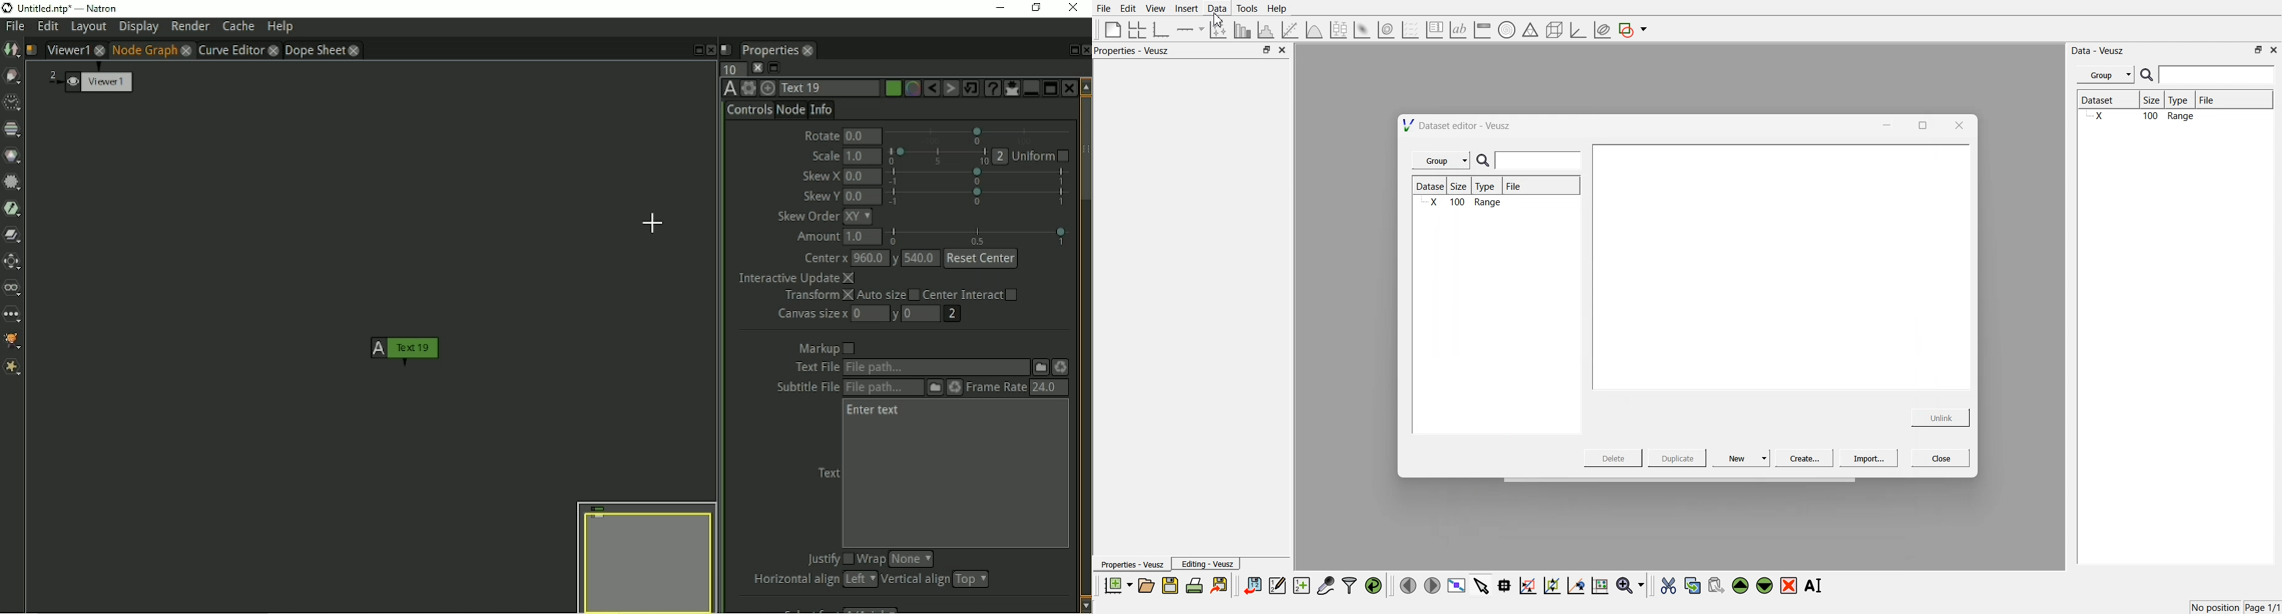  Describe the element at coordinates (1242, 30) in the screenshot. I see `plot bar chart` at that location.